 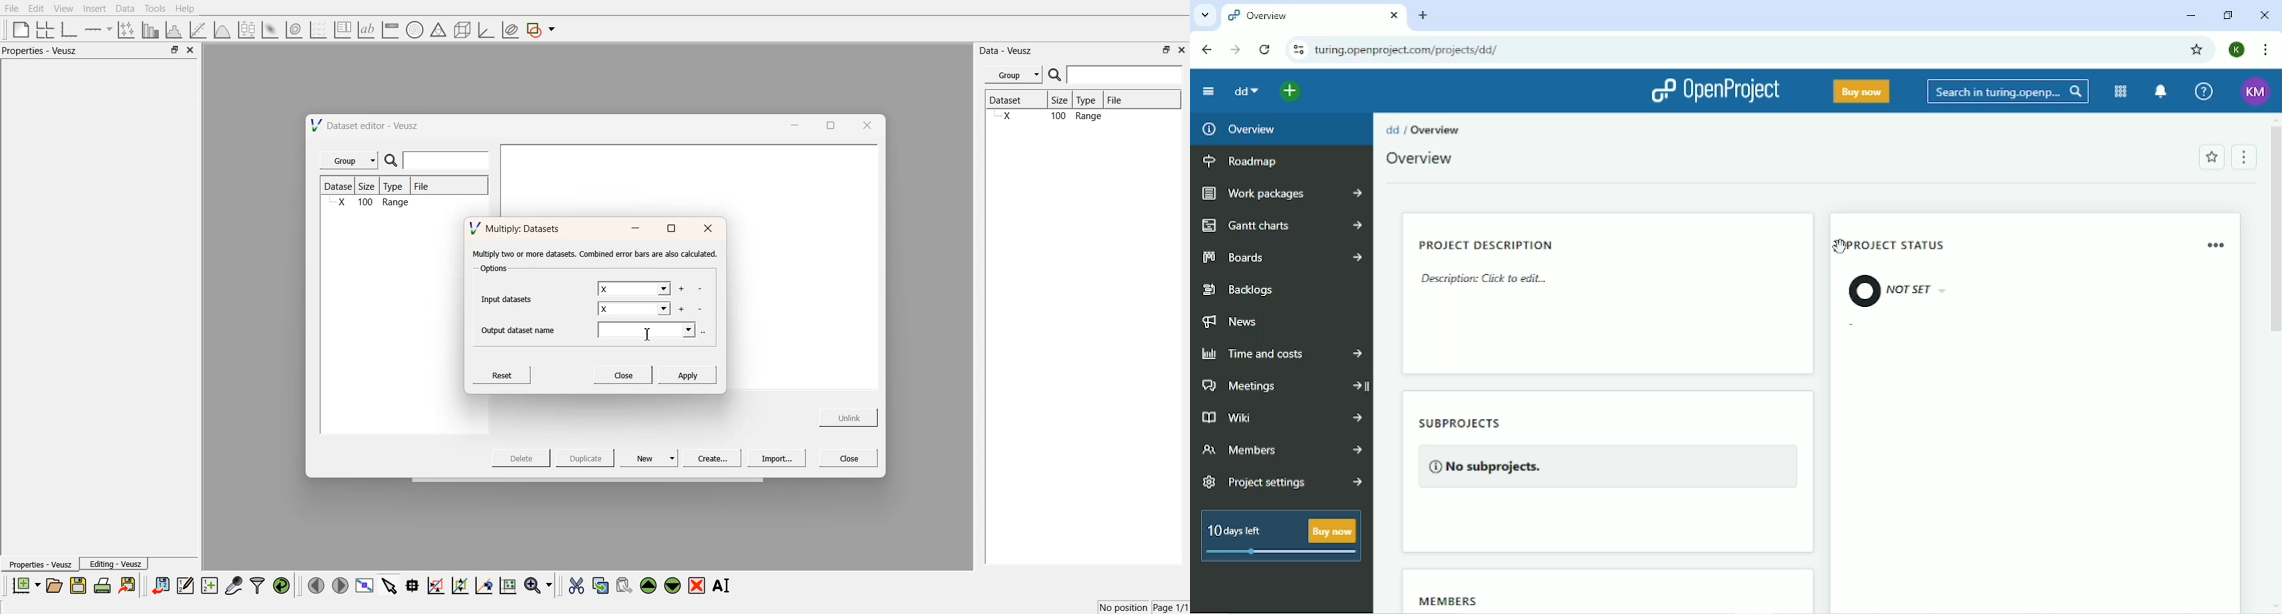 I want to click on View site information, so click(x=1297, y=50).